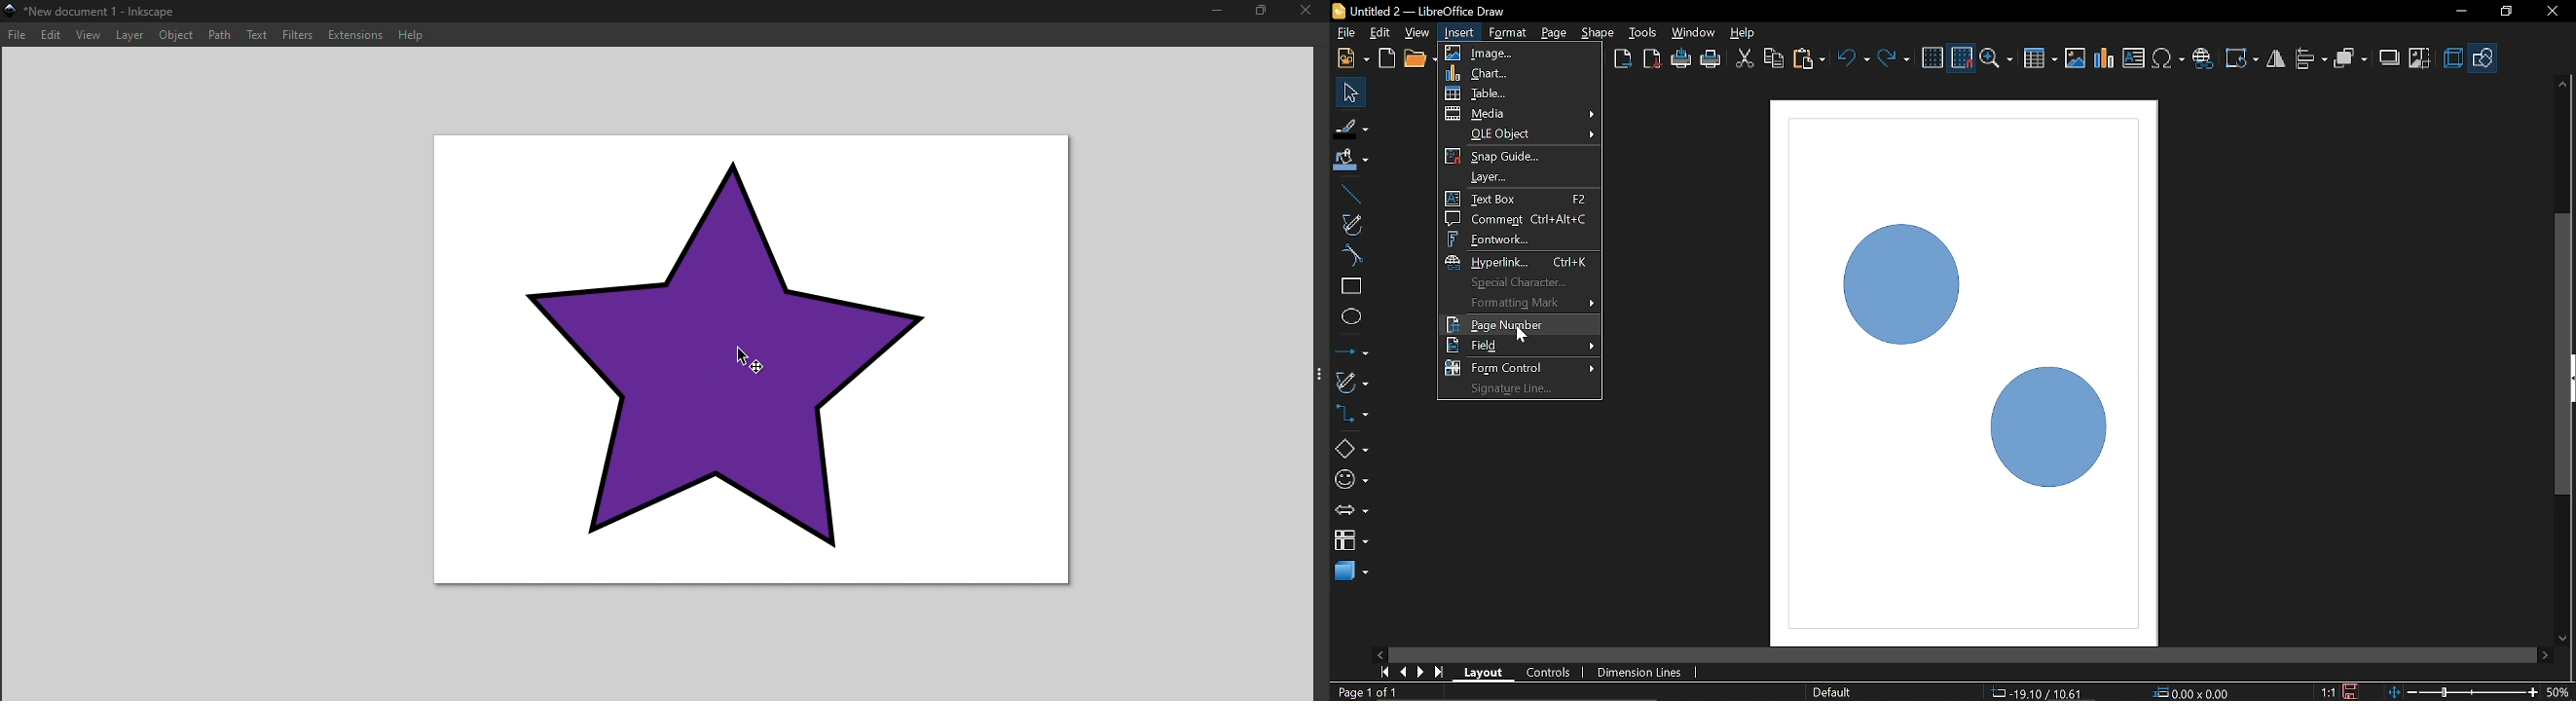 This screenshot has height=728, width=2576. I want to click on Open, so click(1419, 59).